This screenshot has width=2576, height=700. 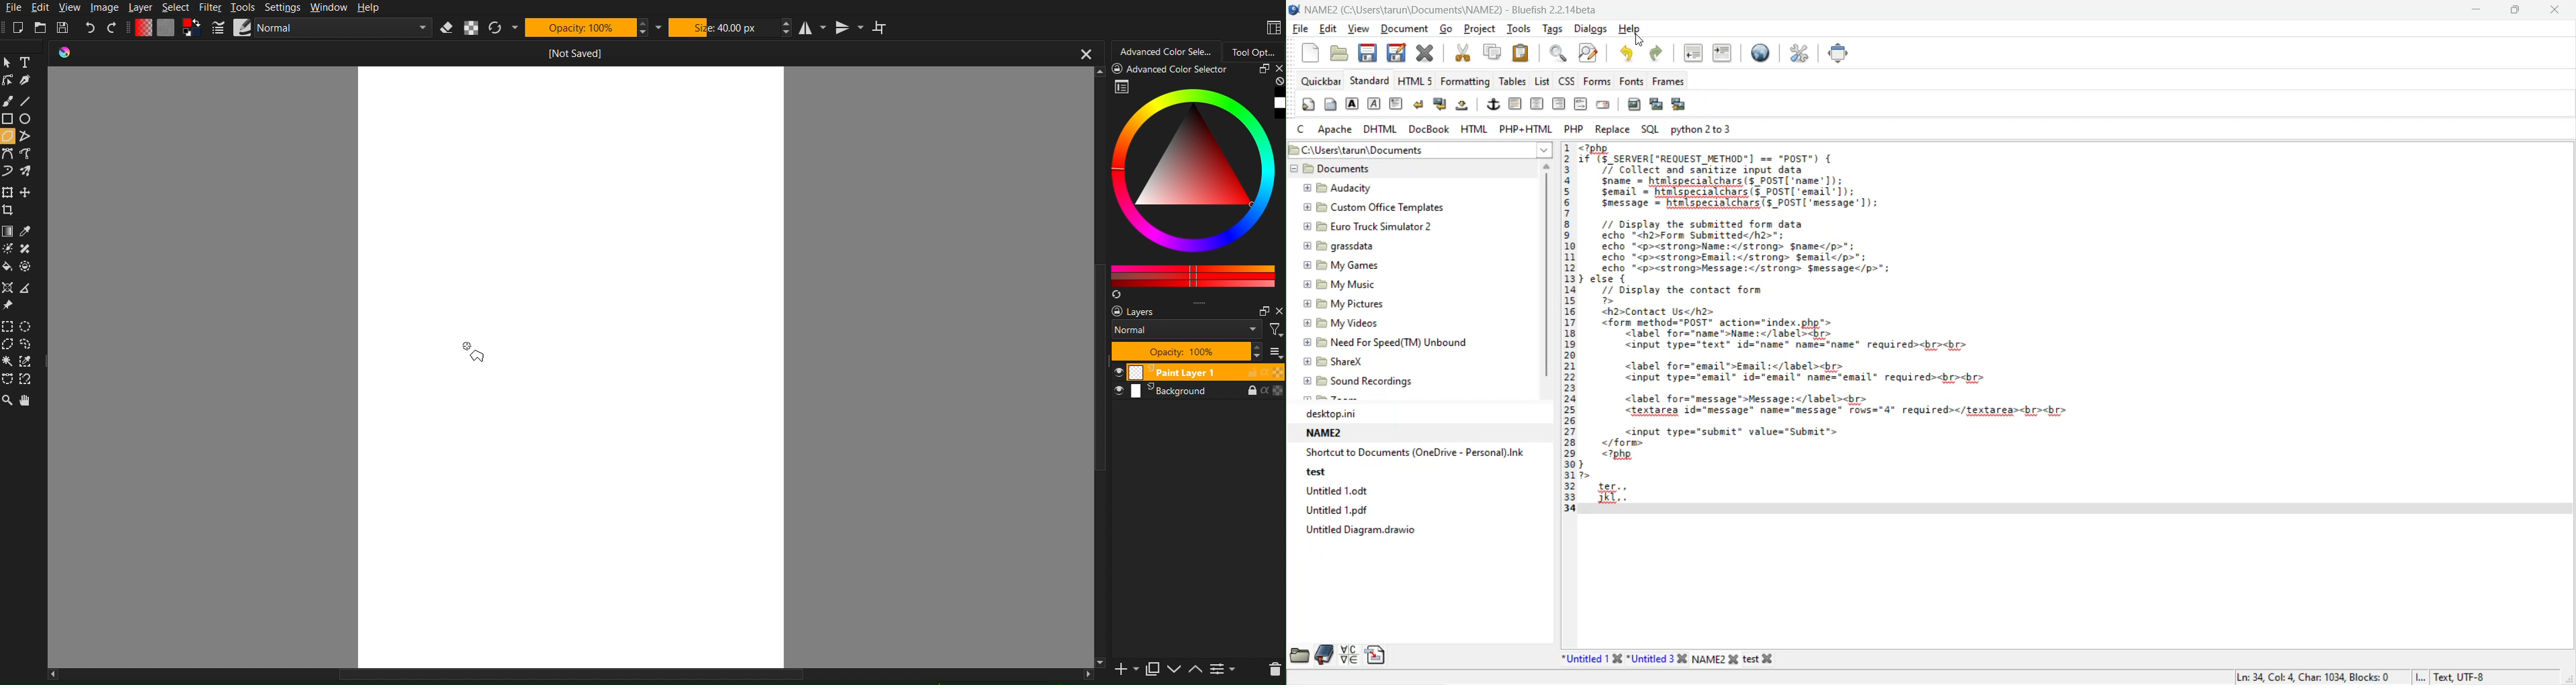 I want to click on Need For Speed(TM) Unbound, so click(x=1380, y=343).